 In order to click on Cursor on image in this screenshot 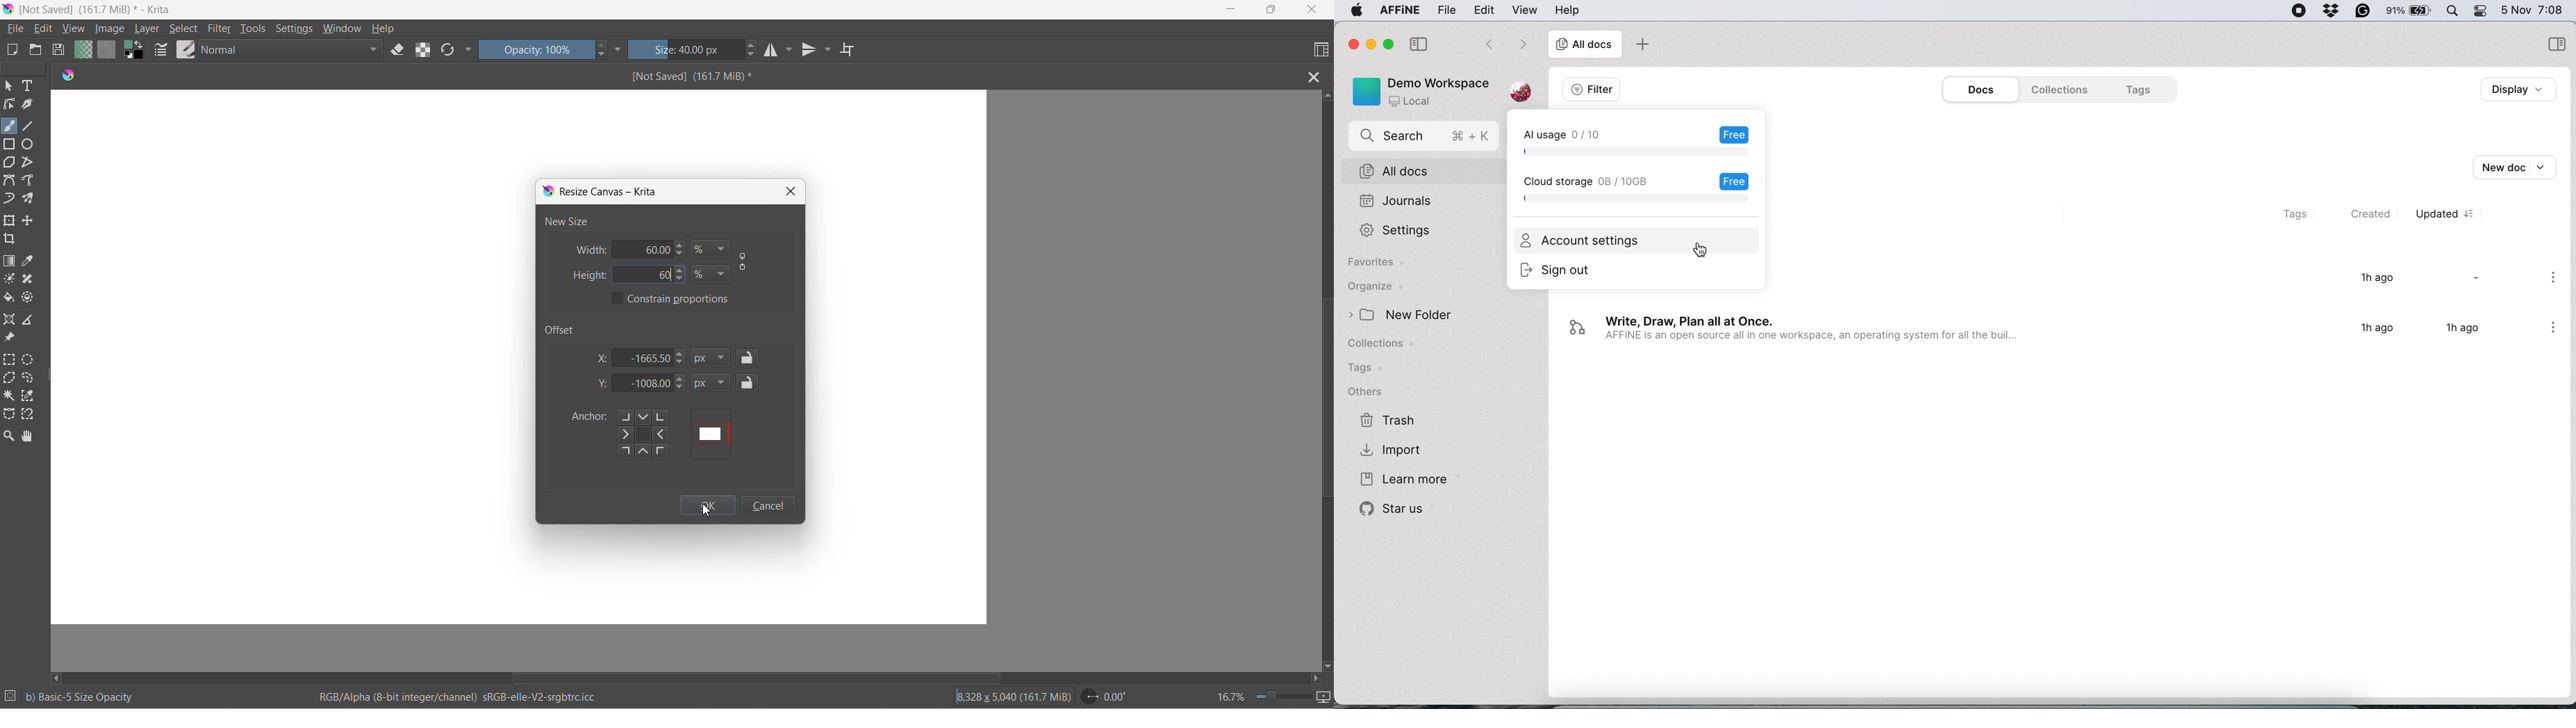, I will do `click(114, 29)`.